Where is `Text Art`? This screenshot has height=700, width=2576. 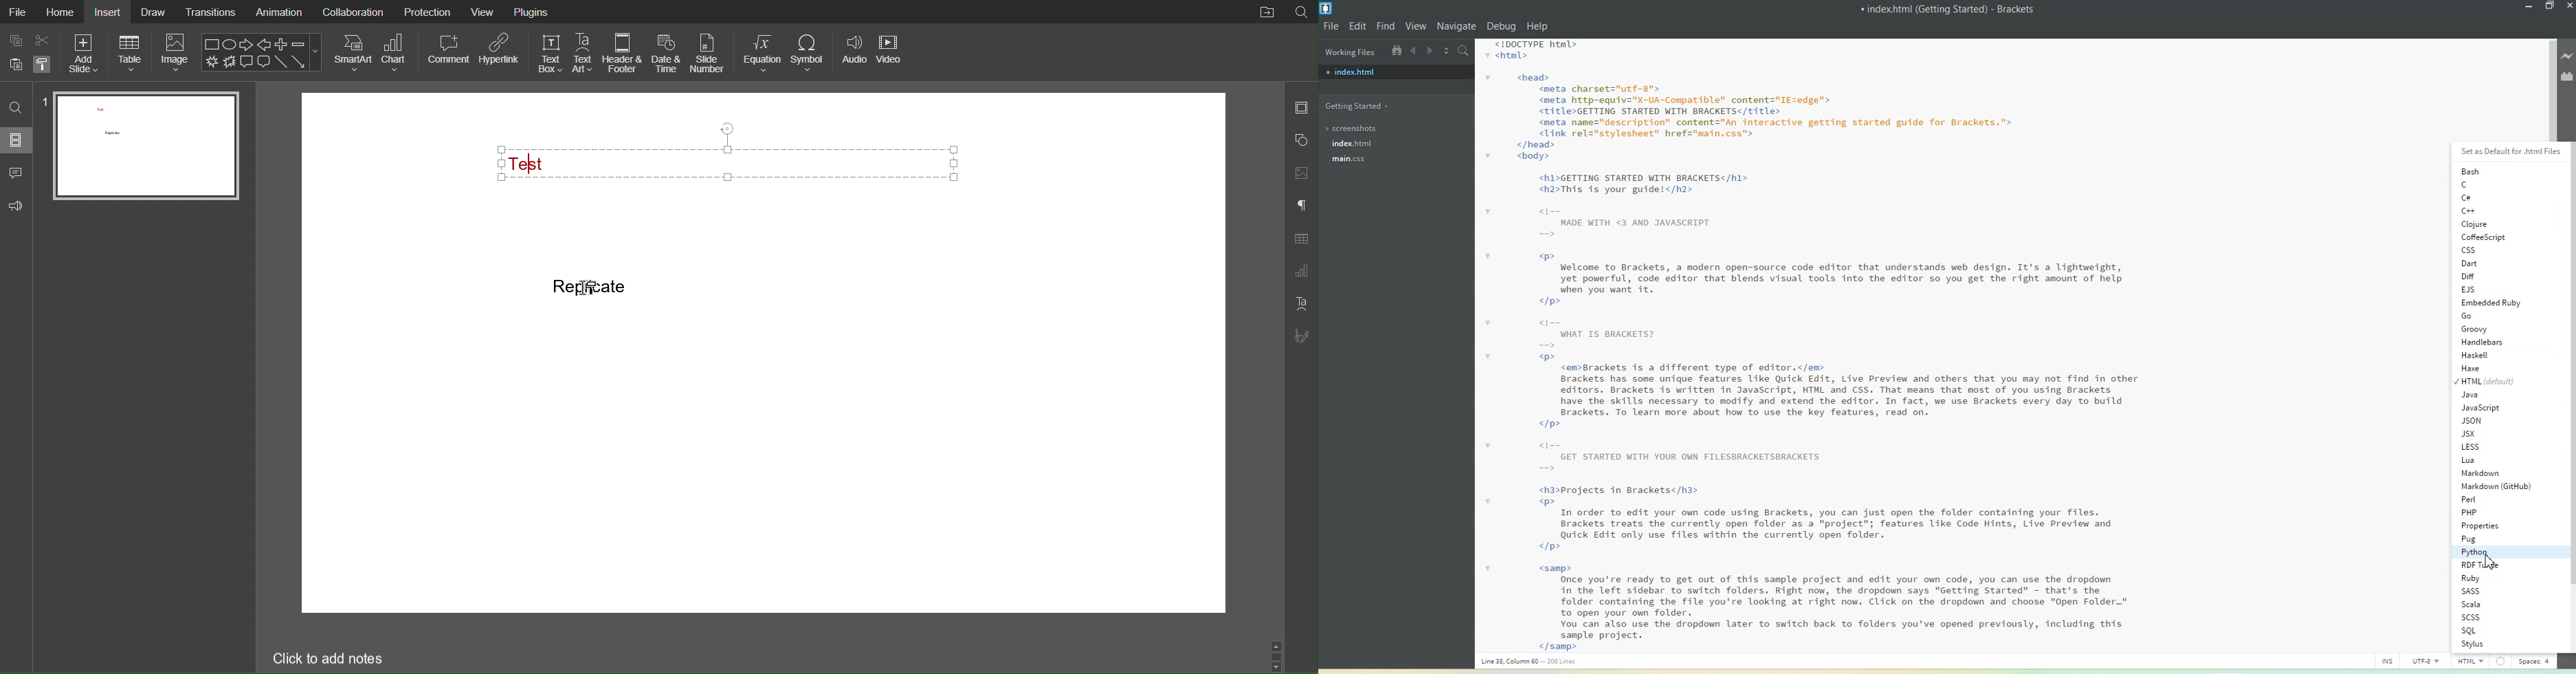
Text Art is located at coordinates (584, 54).